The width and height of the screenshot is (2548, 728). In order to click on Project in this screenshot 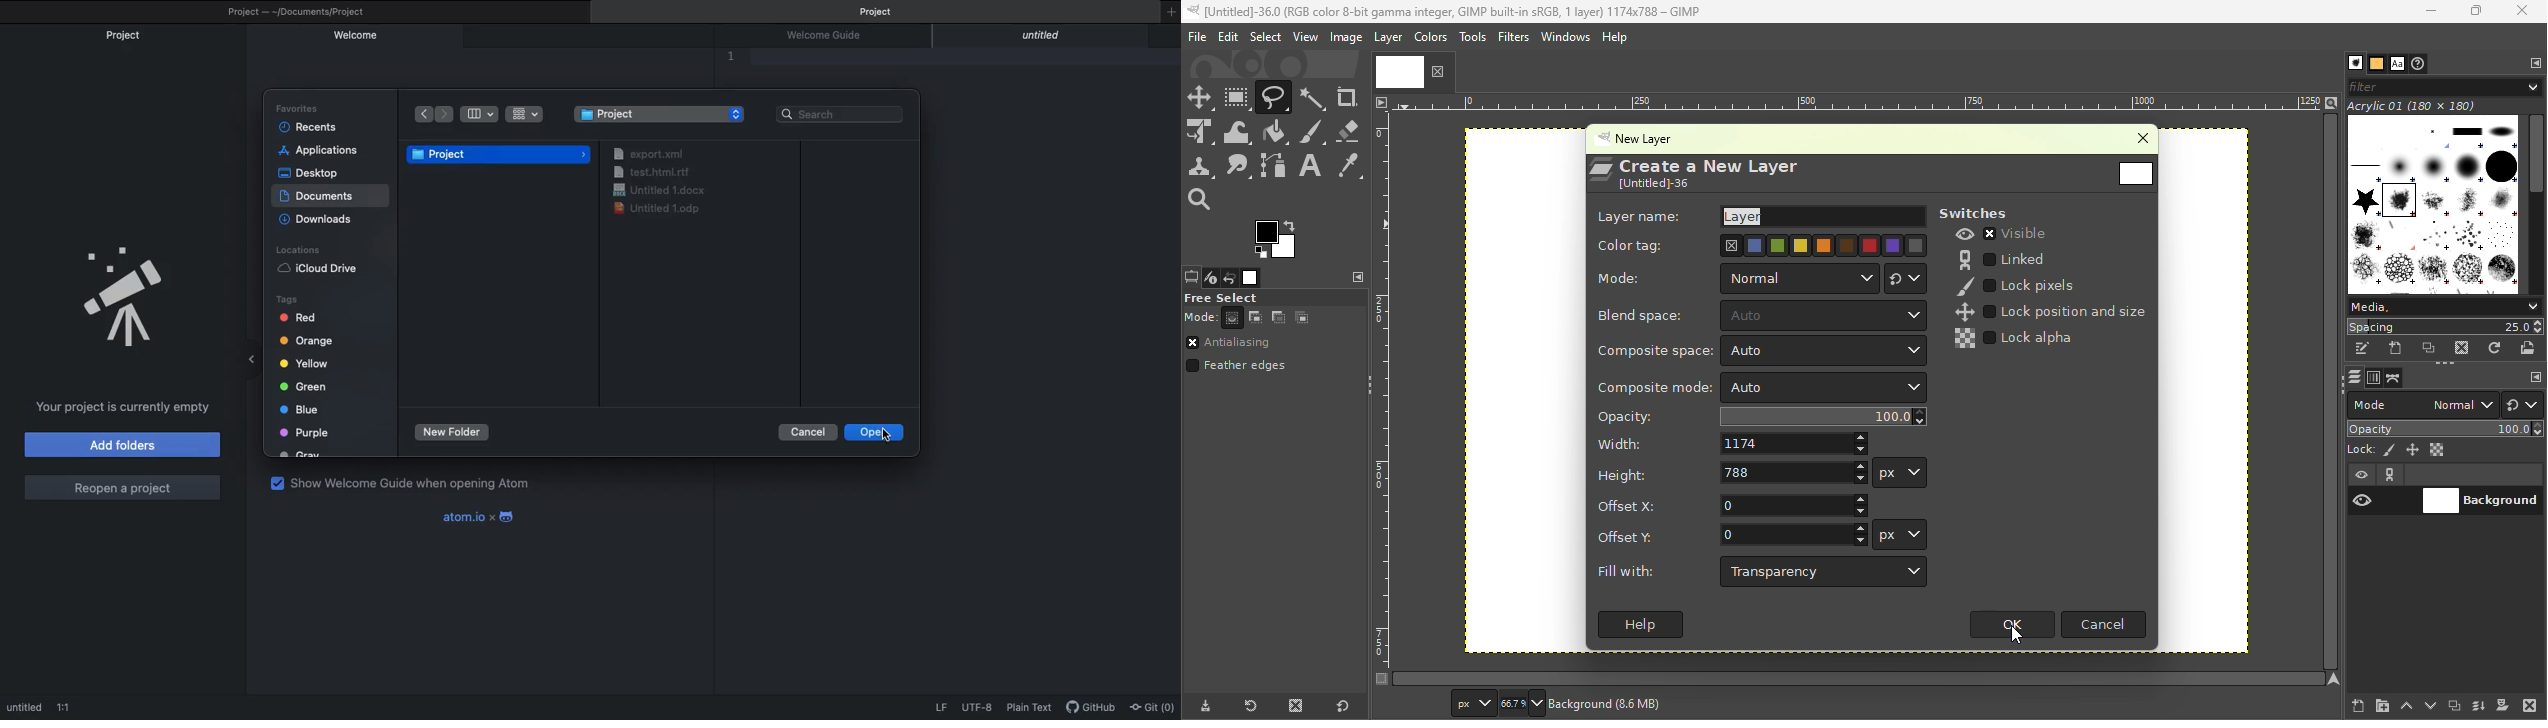, I will do `click(882, 13)`.